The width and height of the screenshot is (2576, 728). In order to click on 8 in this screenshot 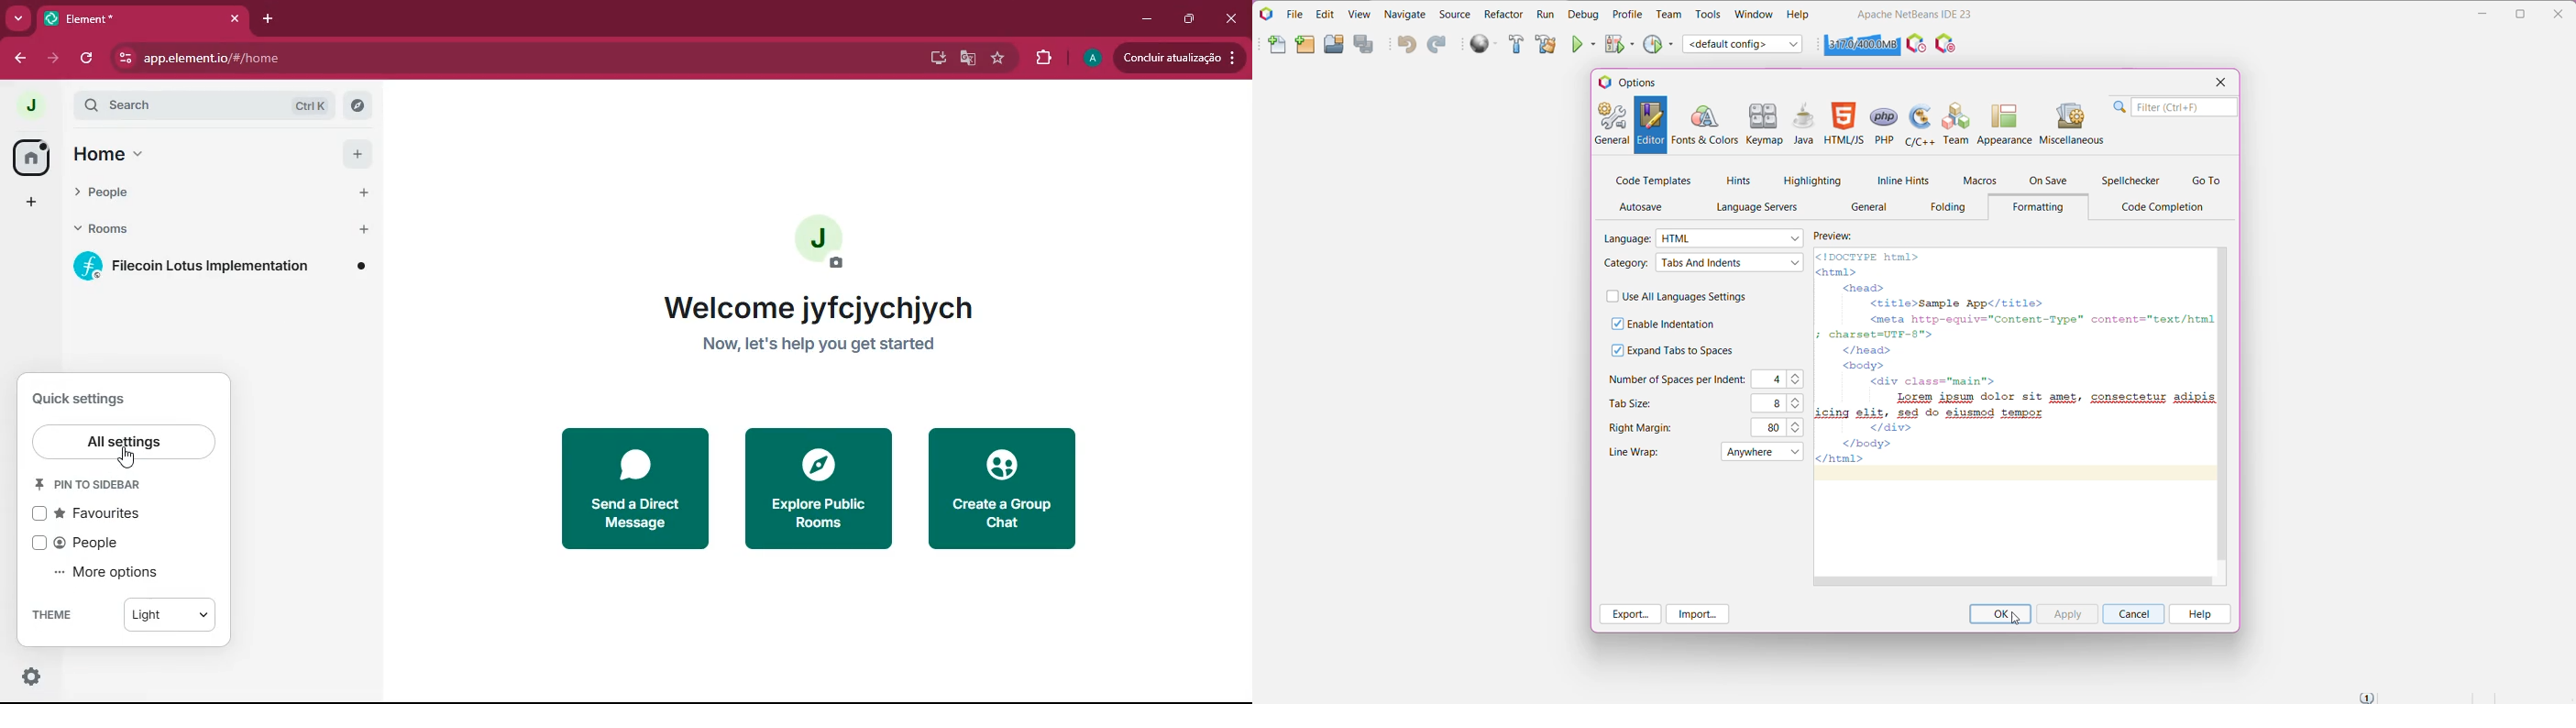, I will do `click(1772, 403)`.